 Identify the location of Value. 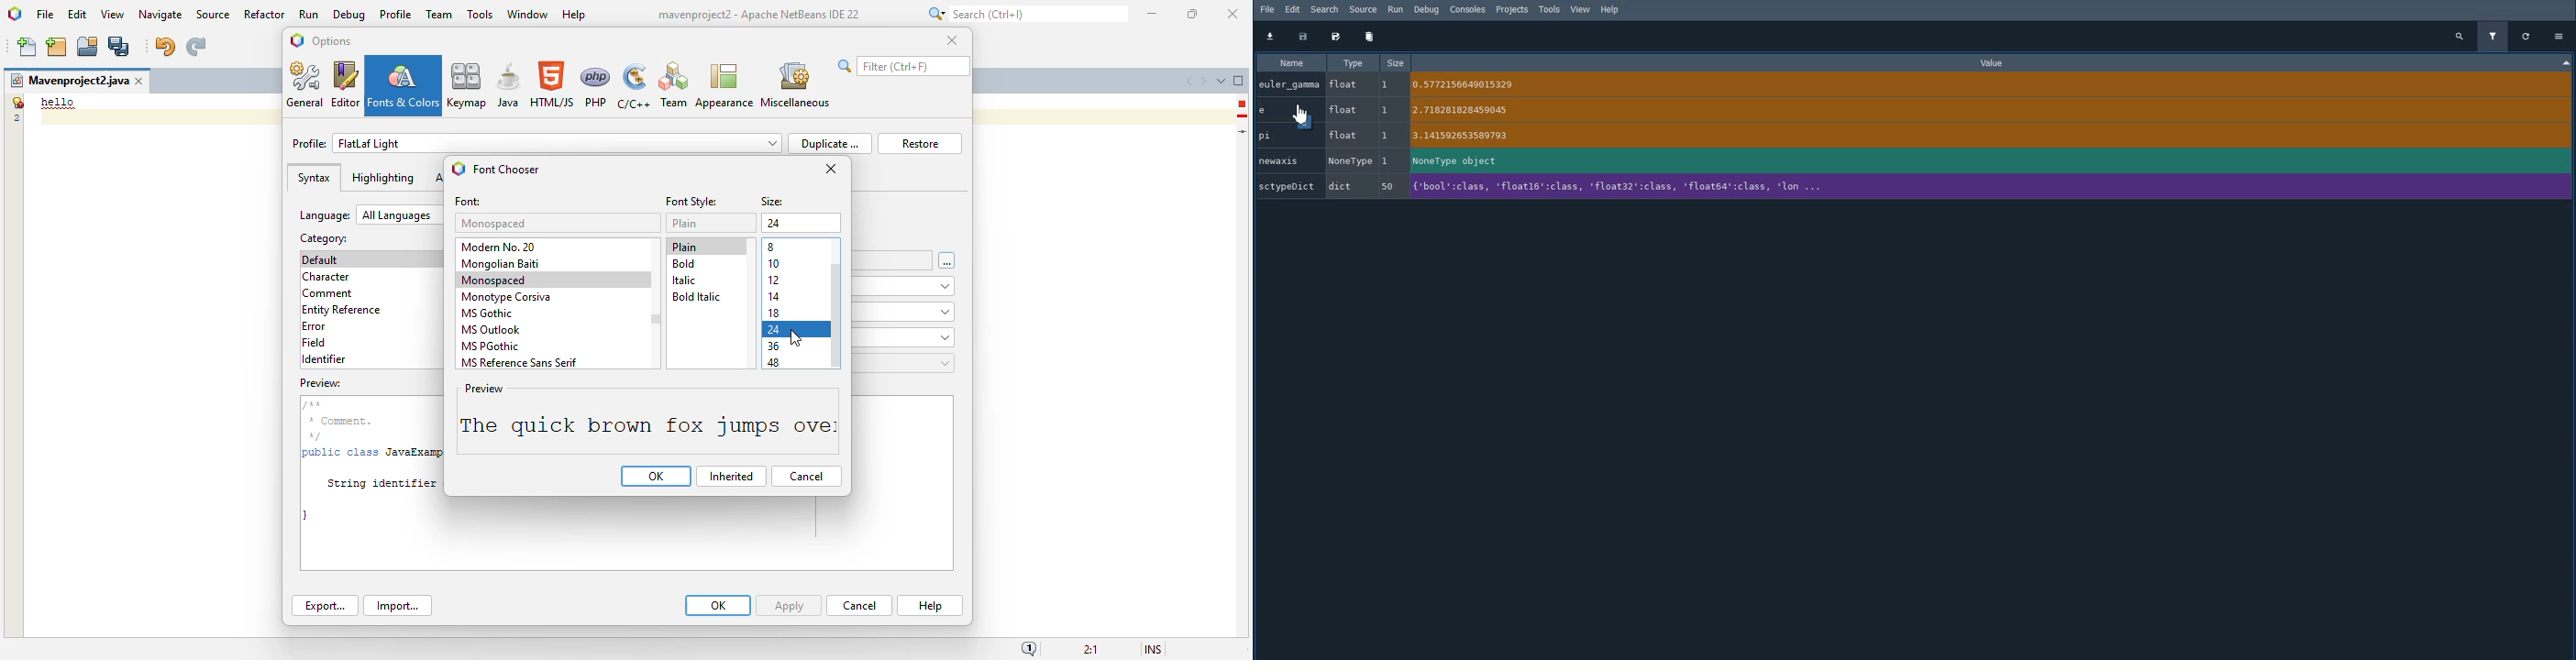
(1995, 62).